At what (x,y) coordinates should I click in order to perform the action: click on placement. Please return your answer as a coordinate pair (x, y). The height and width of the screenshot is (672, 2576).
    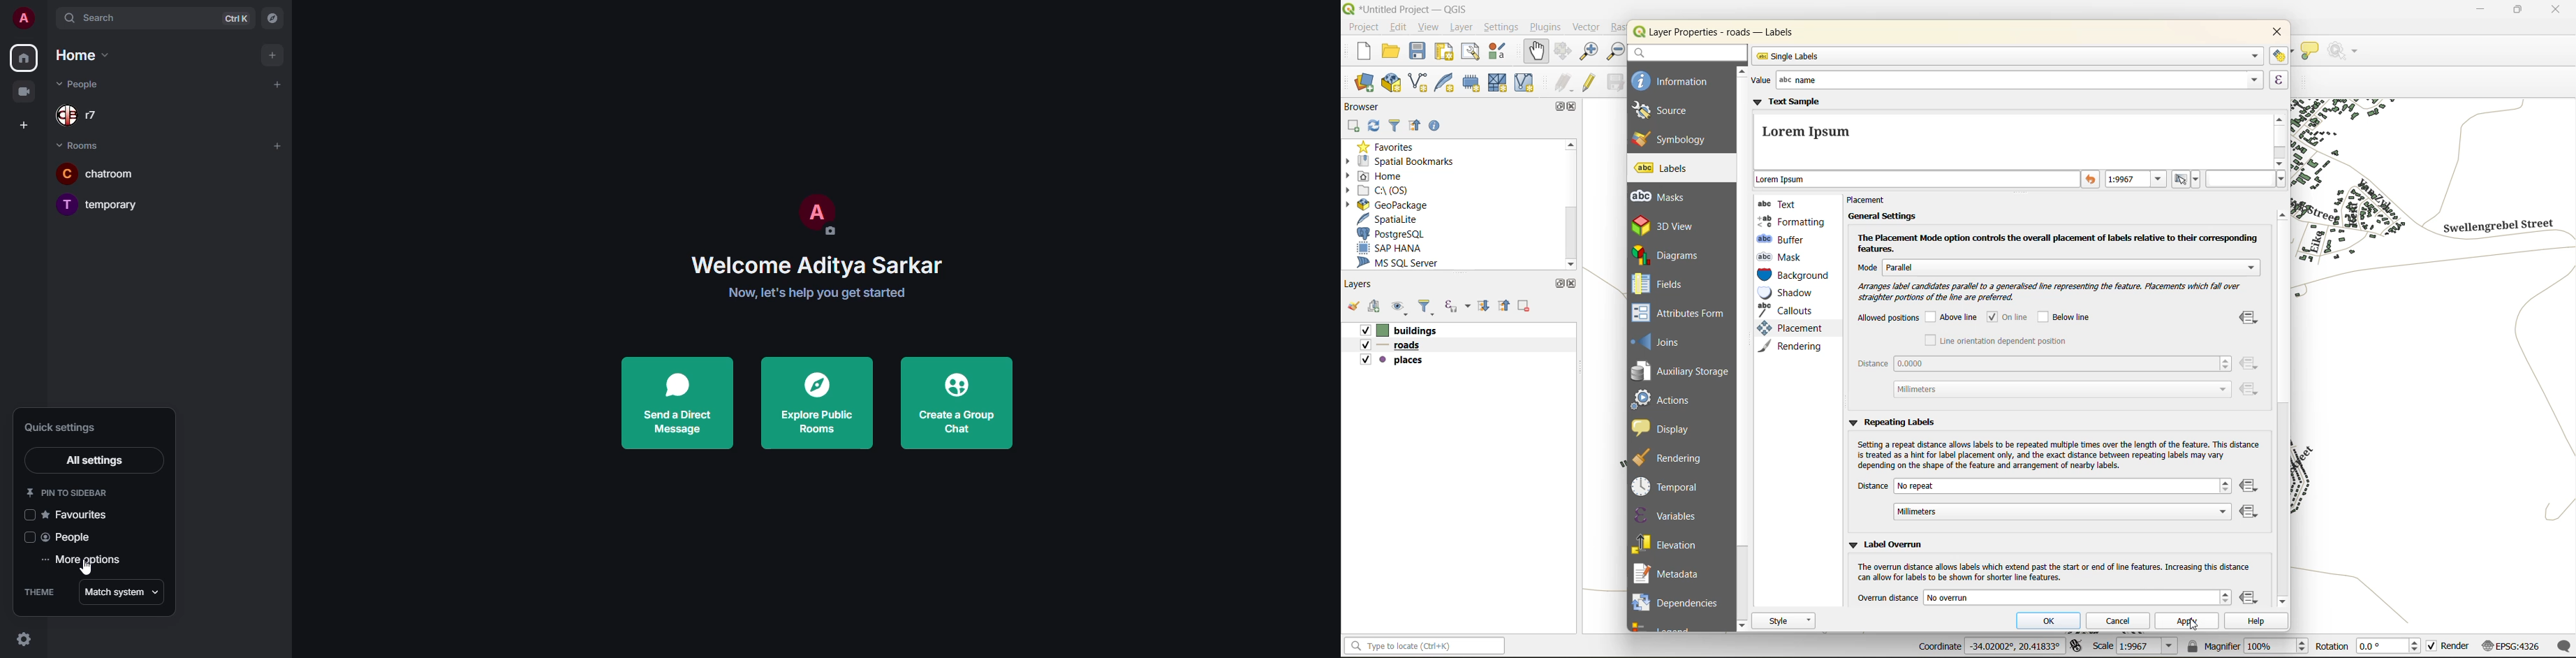
    Looking at the image, I should click on (1788, 328).